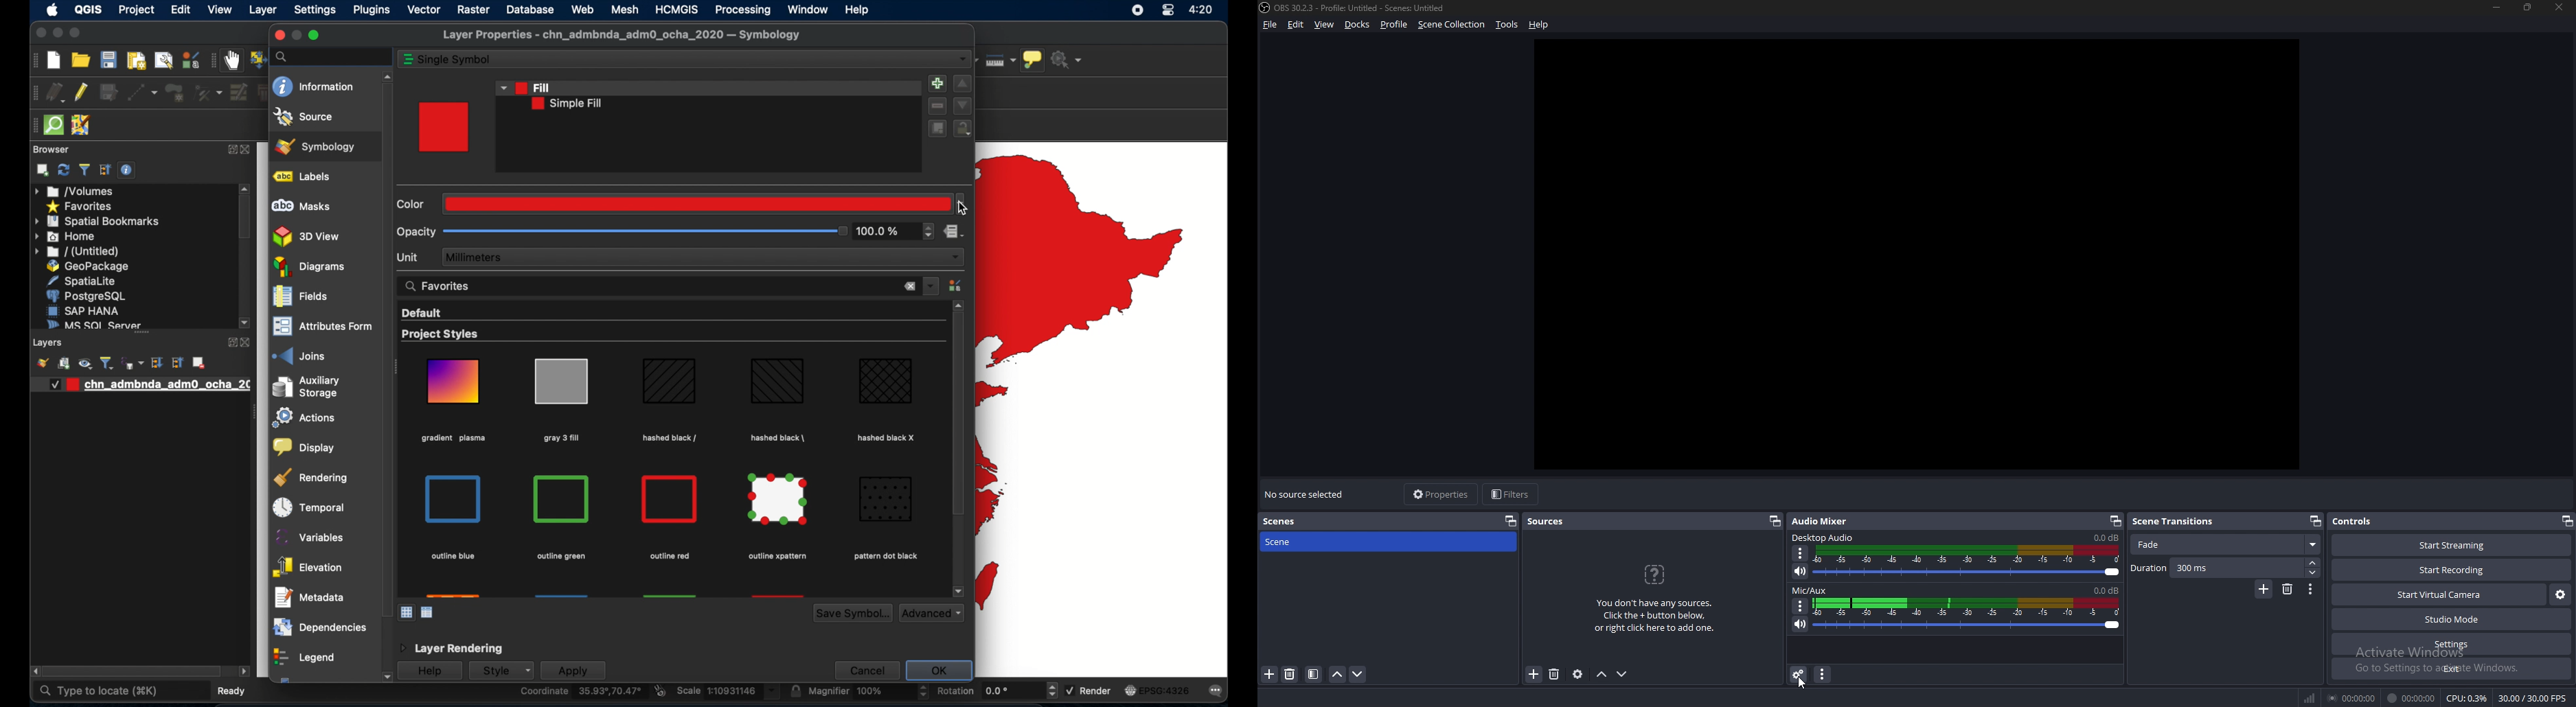 The height and width of the screenshot is (728, 2576). I want to click on OBS LOGO, so click(1266, 9).